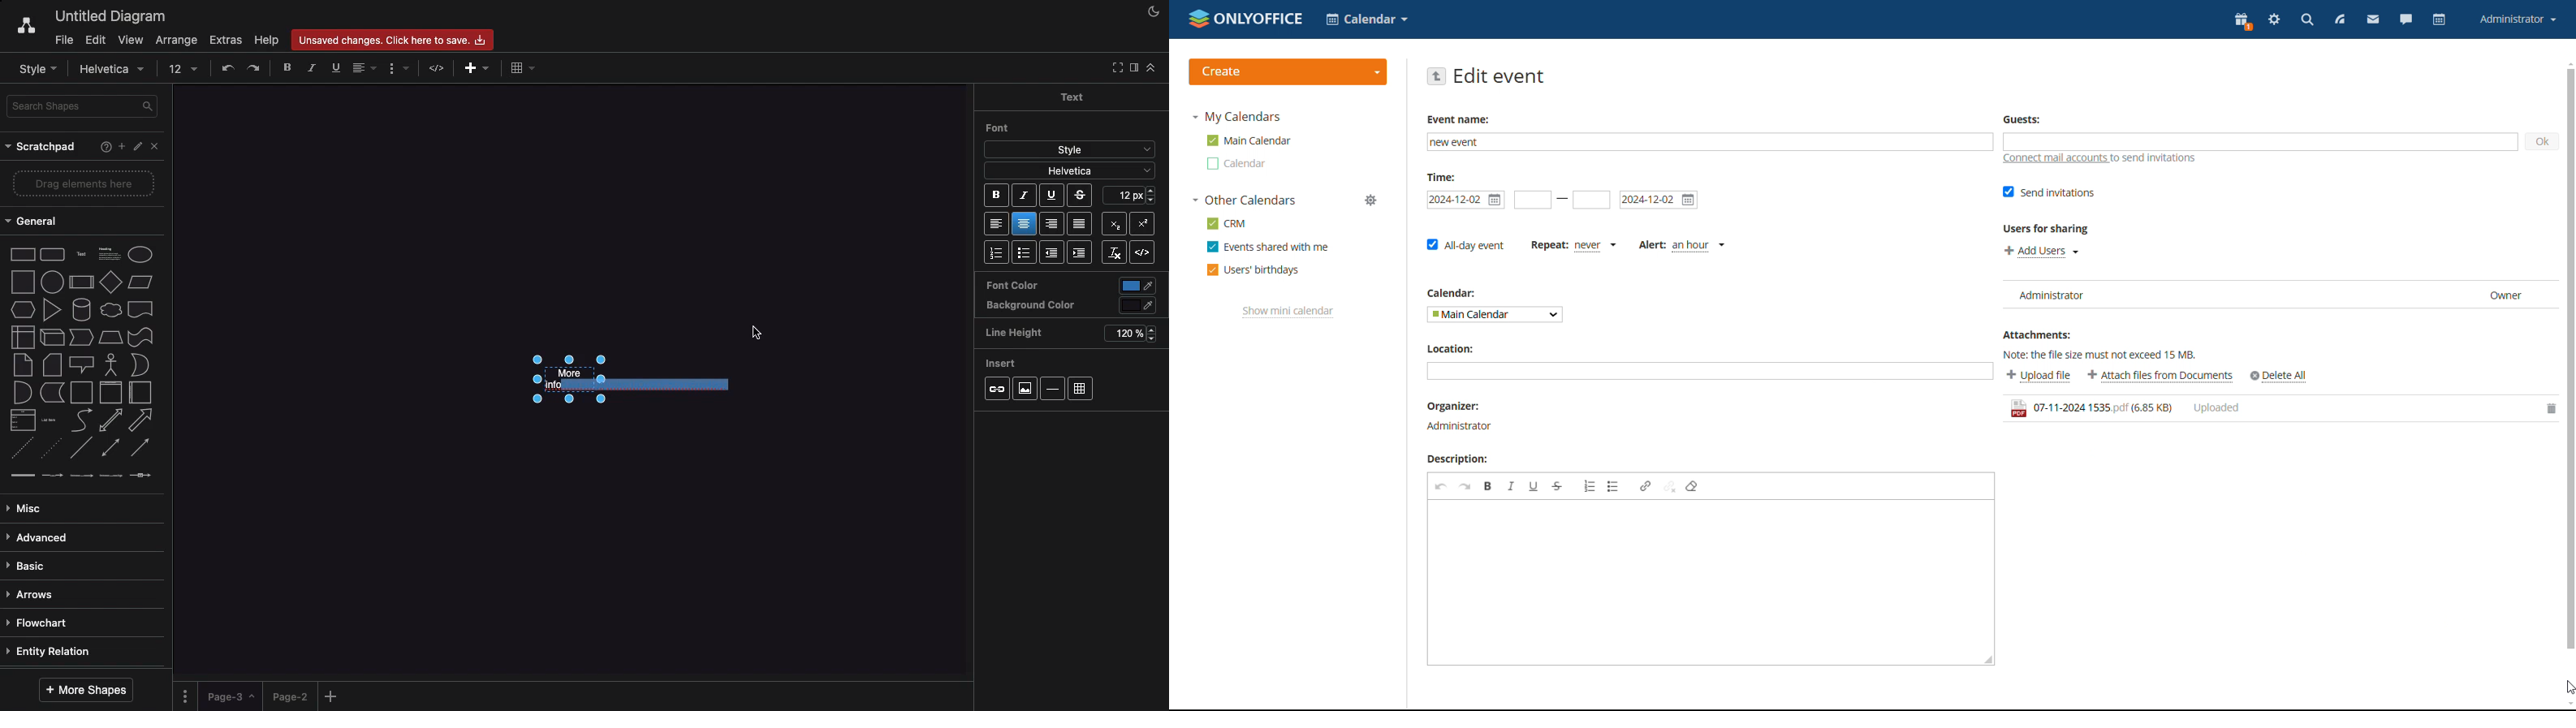 The height and width of the screenshot is (728, 2576). Describe the element at coordinates (997, 197) in the screenshot. I see `Bold` at that location.